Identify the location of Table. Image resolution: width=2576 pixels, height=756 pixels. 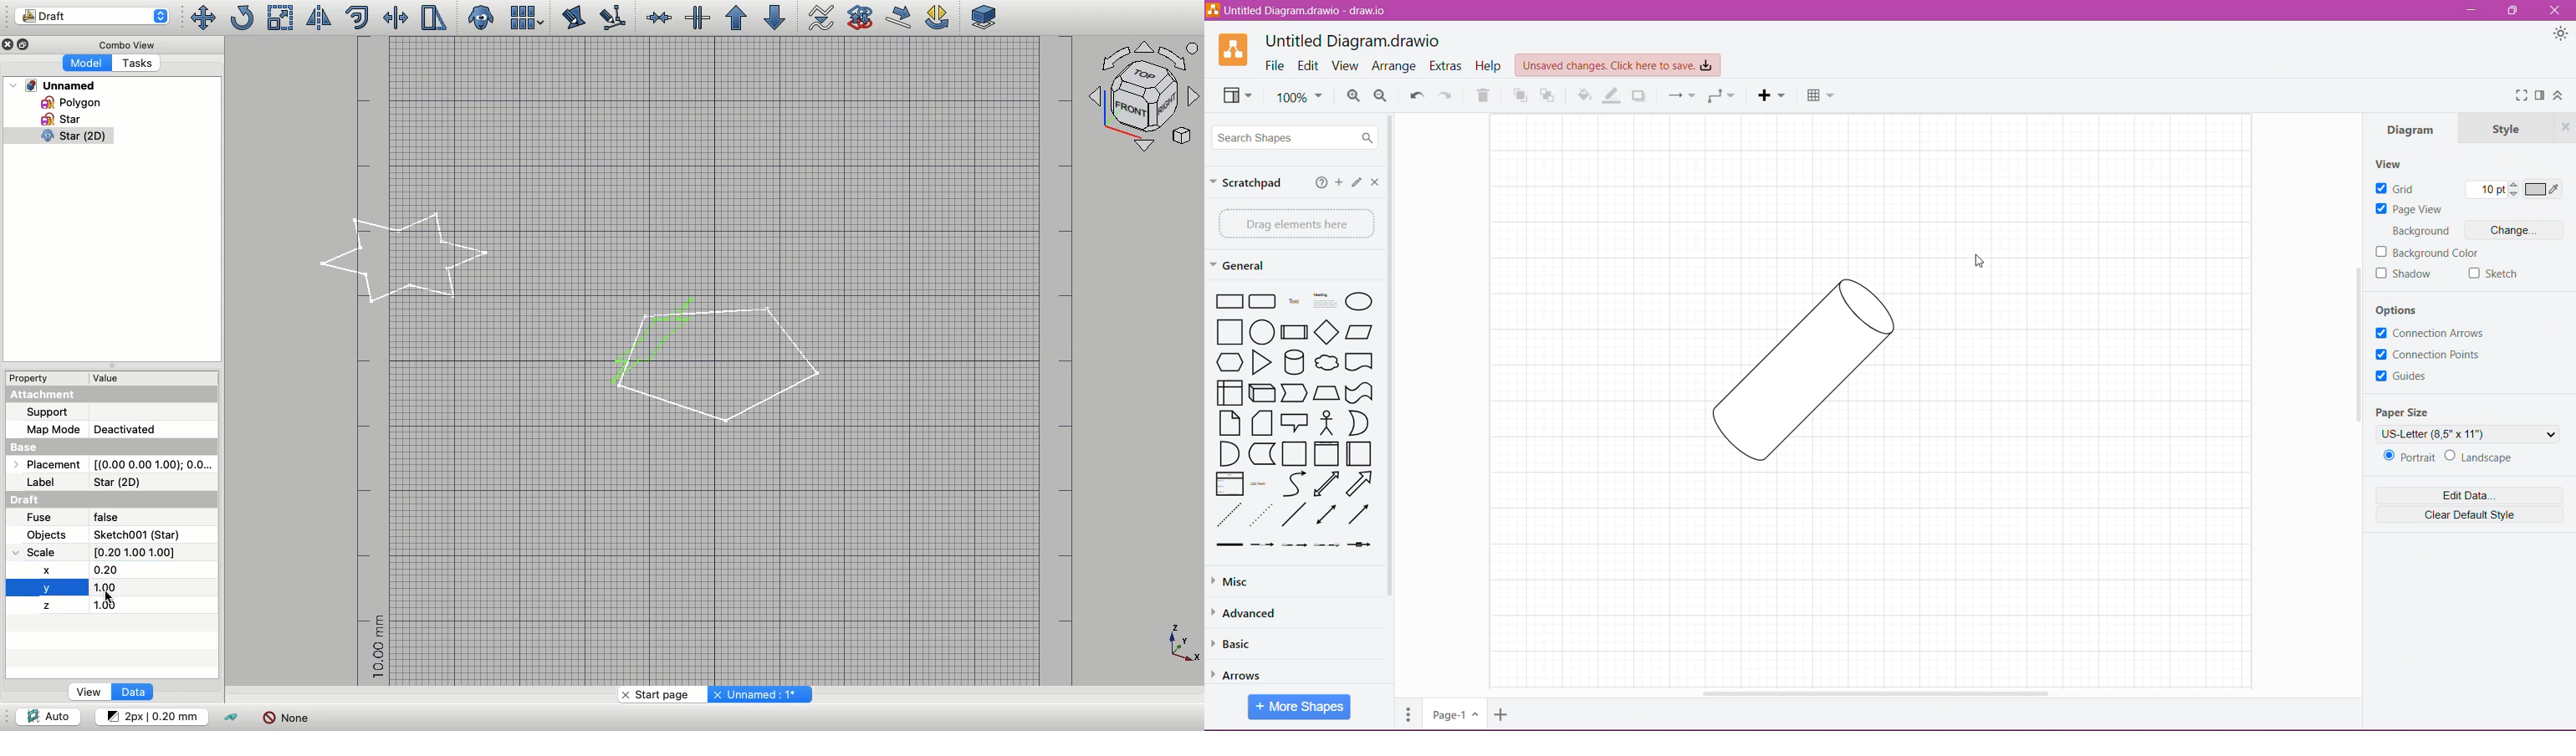
(1822, 97).